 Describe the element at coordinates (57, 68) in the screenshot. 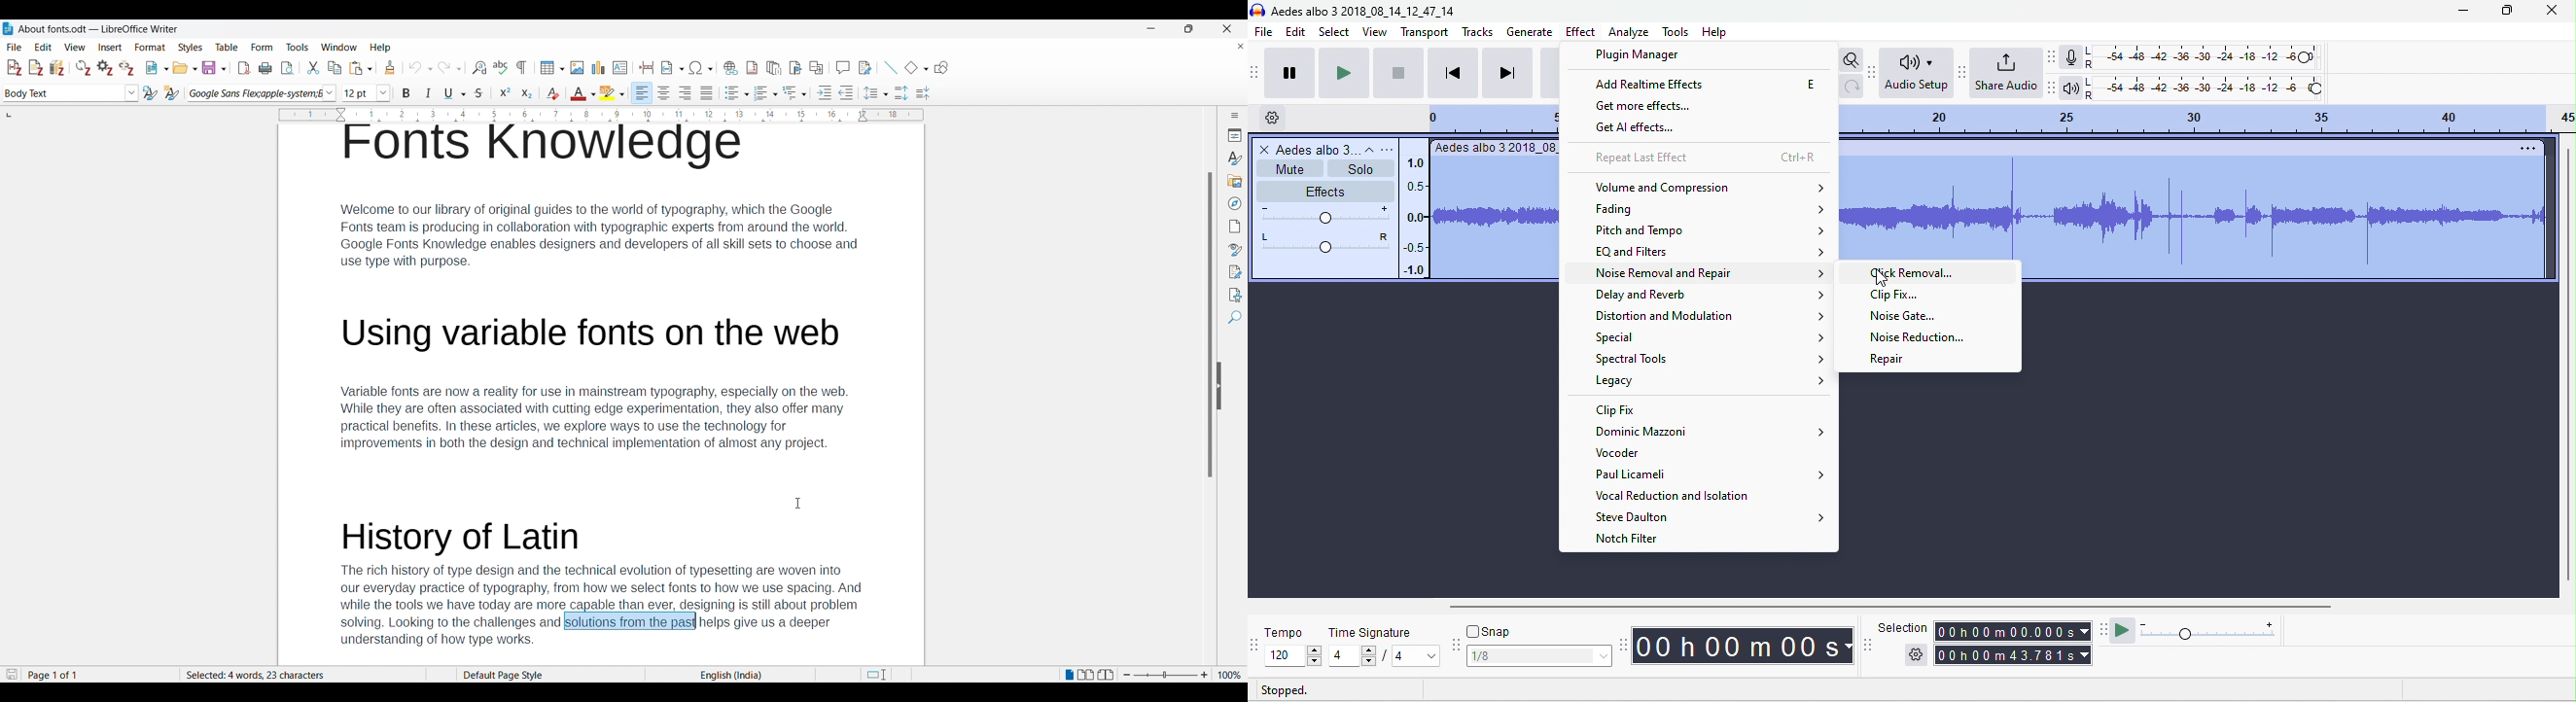

I see `Add/Edit Bibliography` at that location.